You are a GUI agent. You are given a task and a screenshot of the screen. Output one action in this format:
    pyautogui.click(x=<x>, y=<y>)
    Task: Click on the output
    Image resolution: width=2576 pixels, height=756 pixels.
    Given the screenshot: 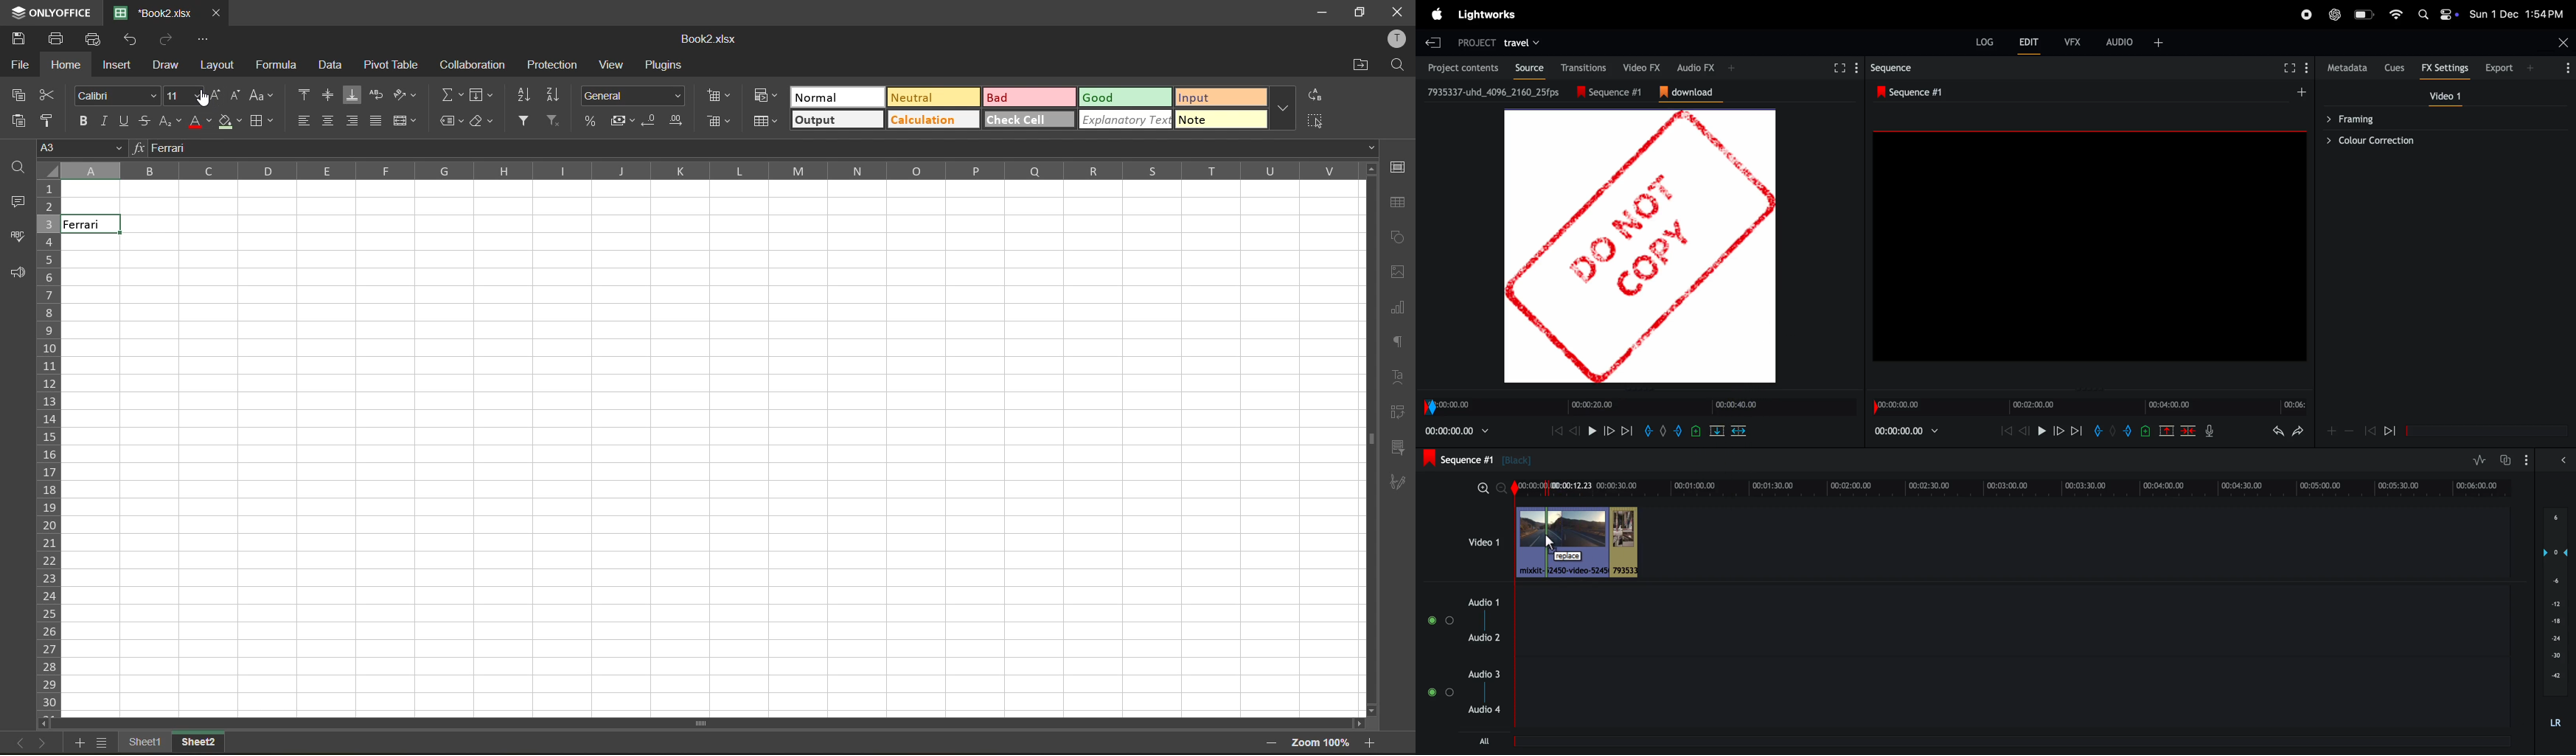 What is the action you would take?
    pyautogui.click(x=839, y=120)
    